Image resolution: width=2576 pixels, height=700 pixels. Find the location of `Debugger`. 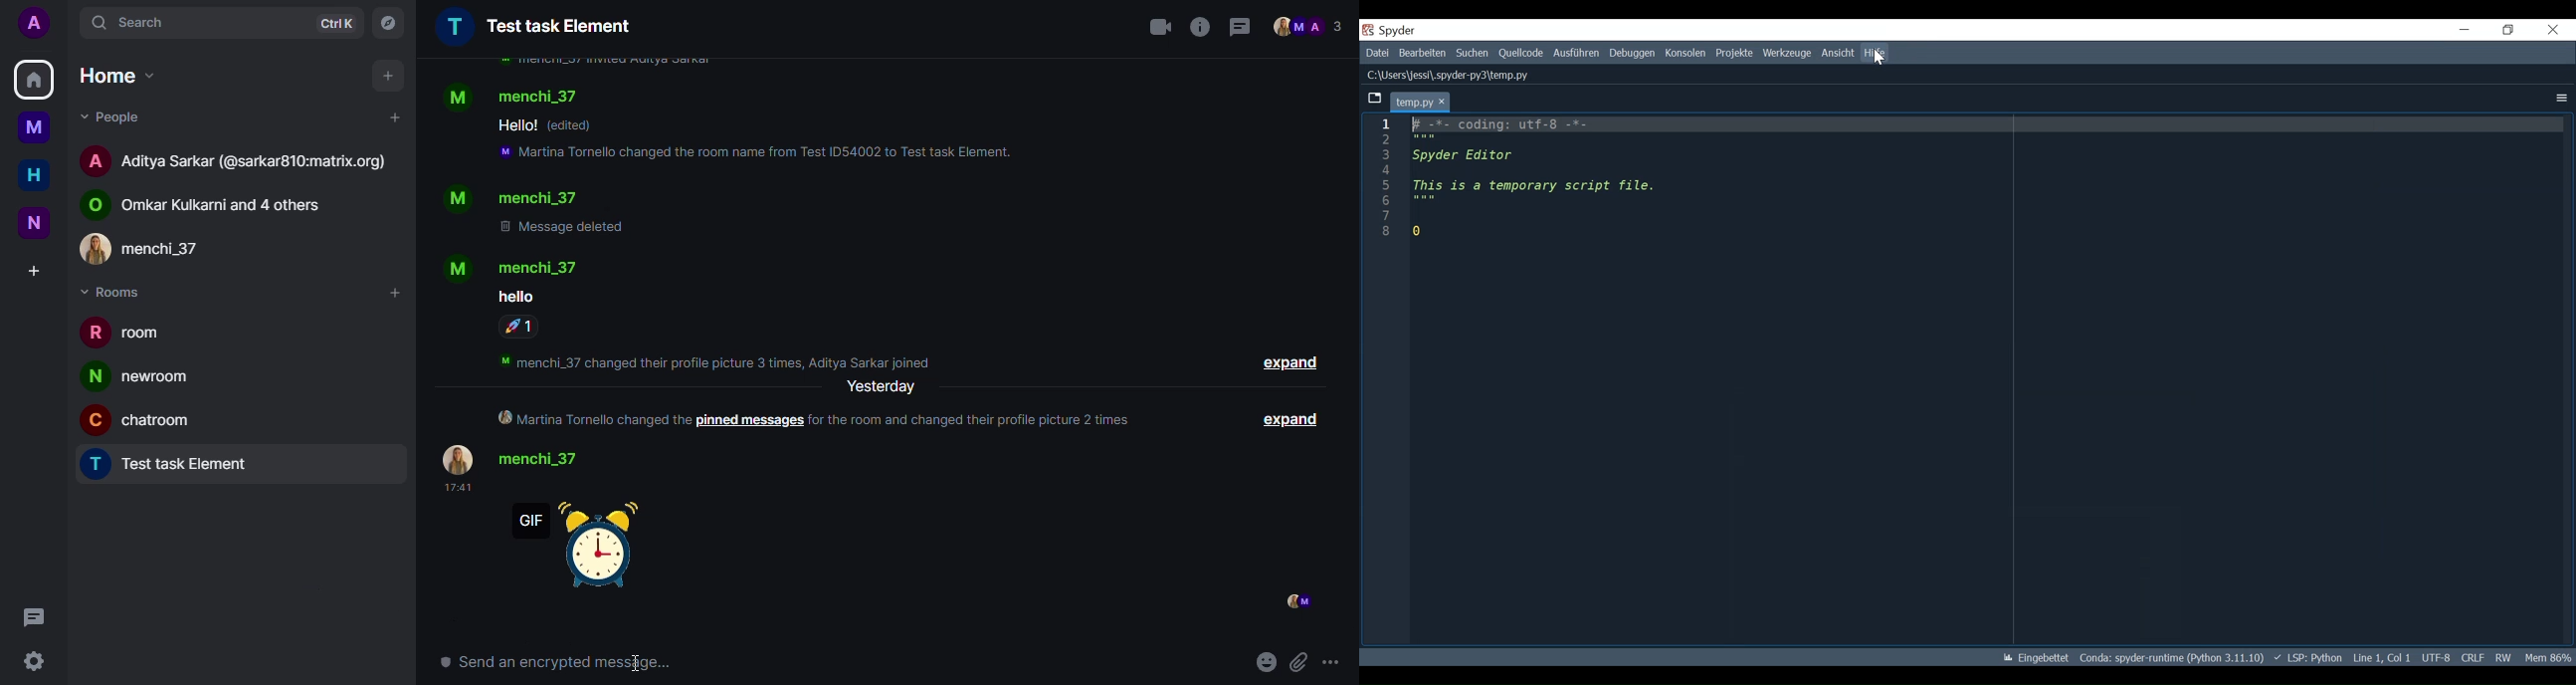

Debugger is located at coordinates (1634, 53).